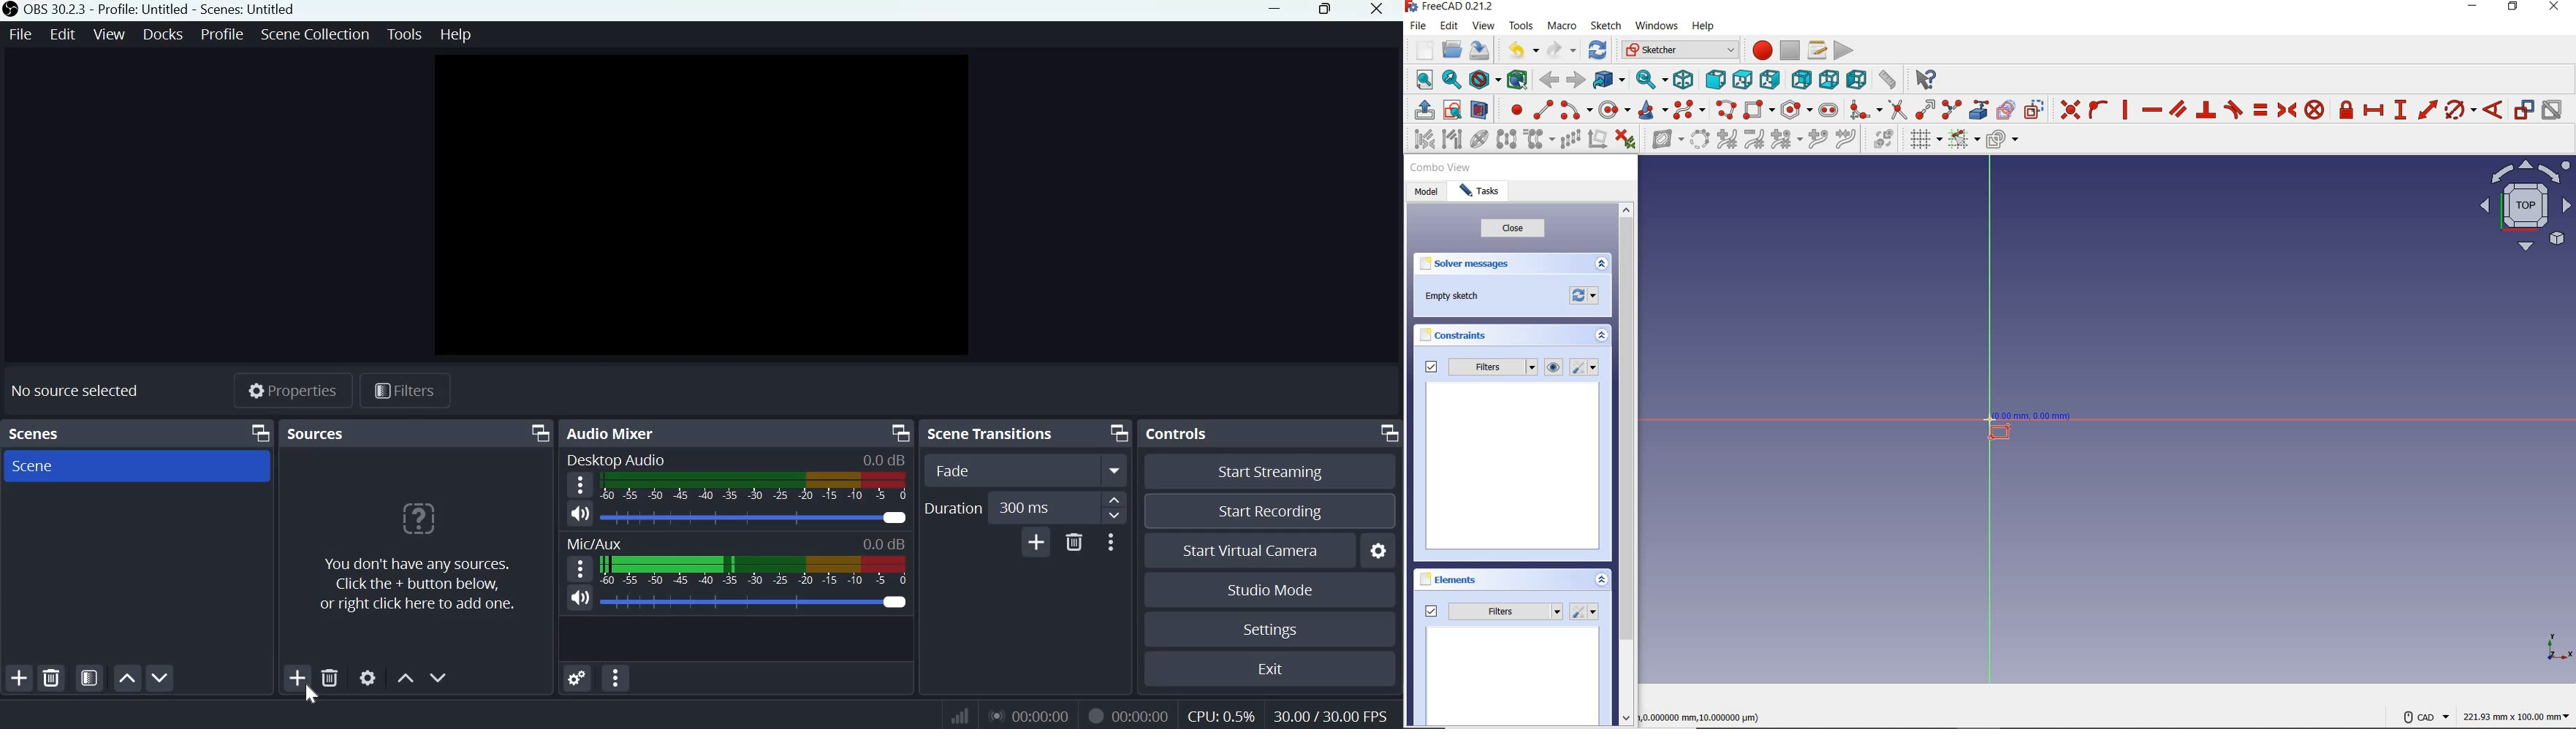 The height and width of the screenshot is (756, 2576). What do you see at coordinates (1847, 140) in the screenshot?
I see `join curves` at bounding box center [1847, 140].